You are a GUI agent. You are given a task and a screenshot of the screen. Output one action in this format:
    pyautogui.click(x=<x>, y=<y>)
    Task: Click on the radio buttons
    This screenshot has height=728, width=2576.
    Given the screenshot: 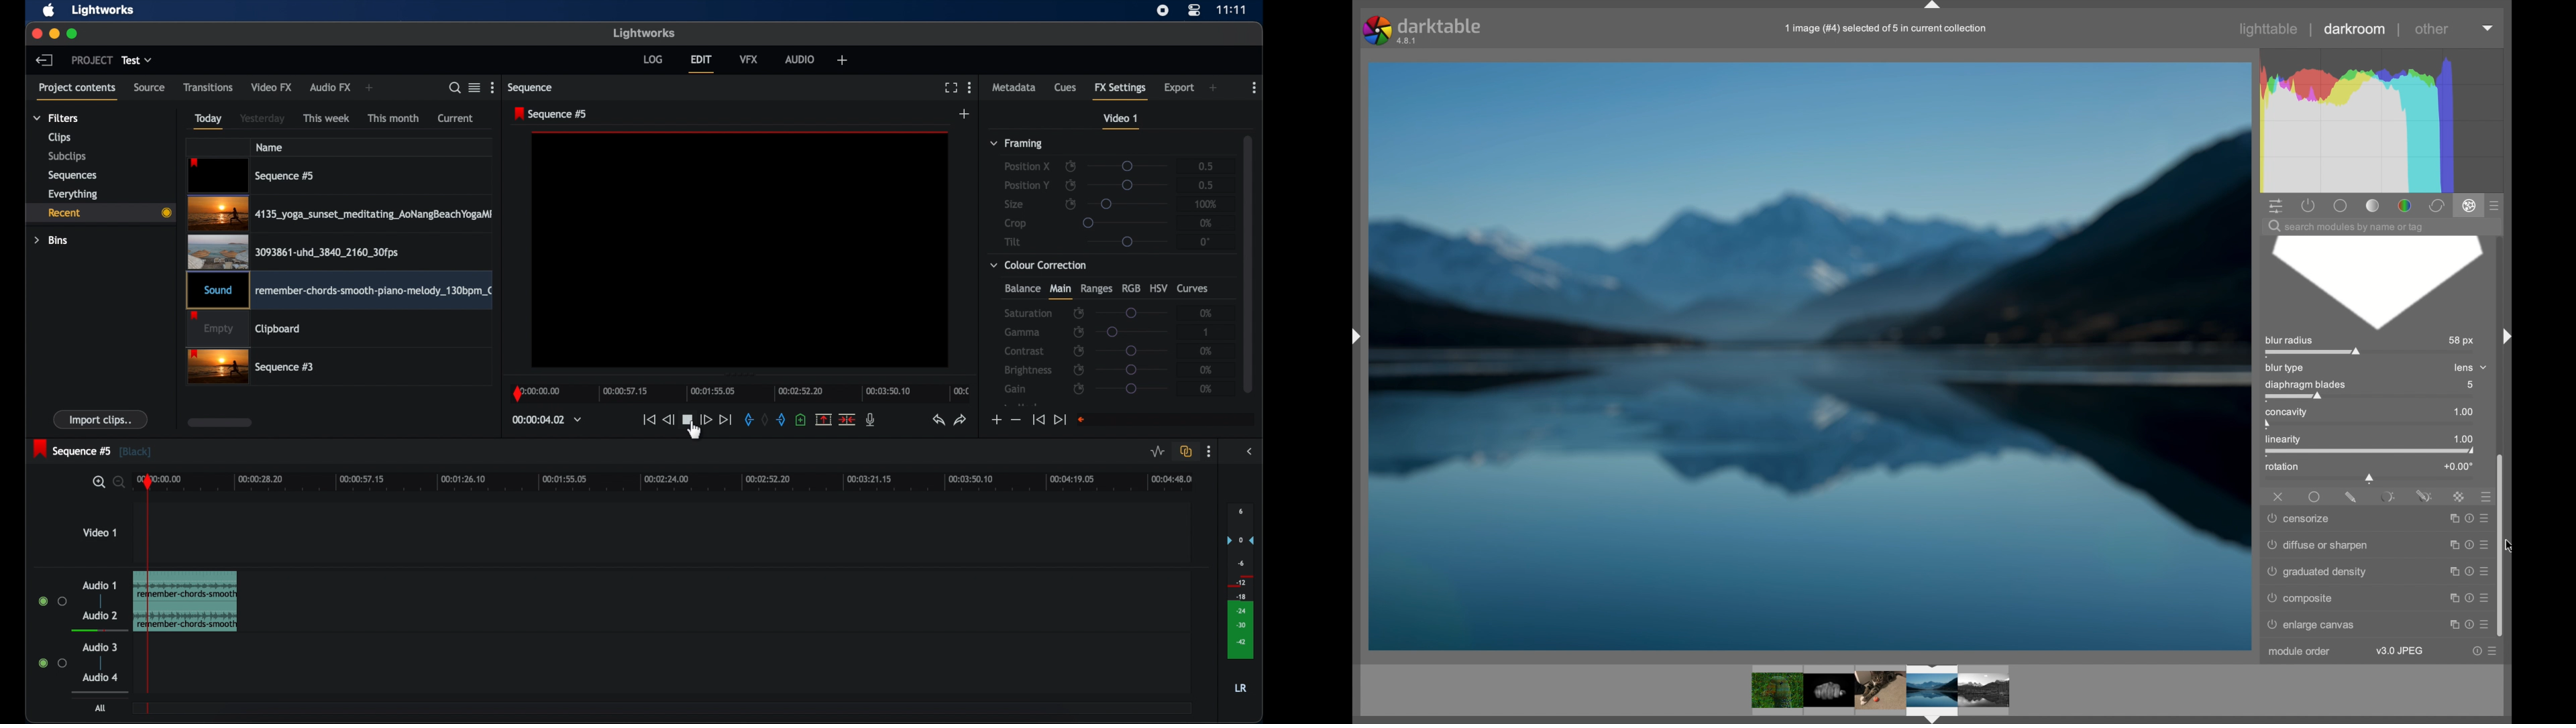 What is the action you would take?
    pyautogui.click(x=53, y=601)
    